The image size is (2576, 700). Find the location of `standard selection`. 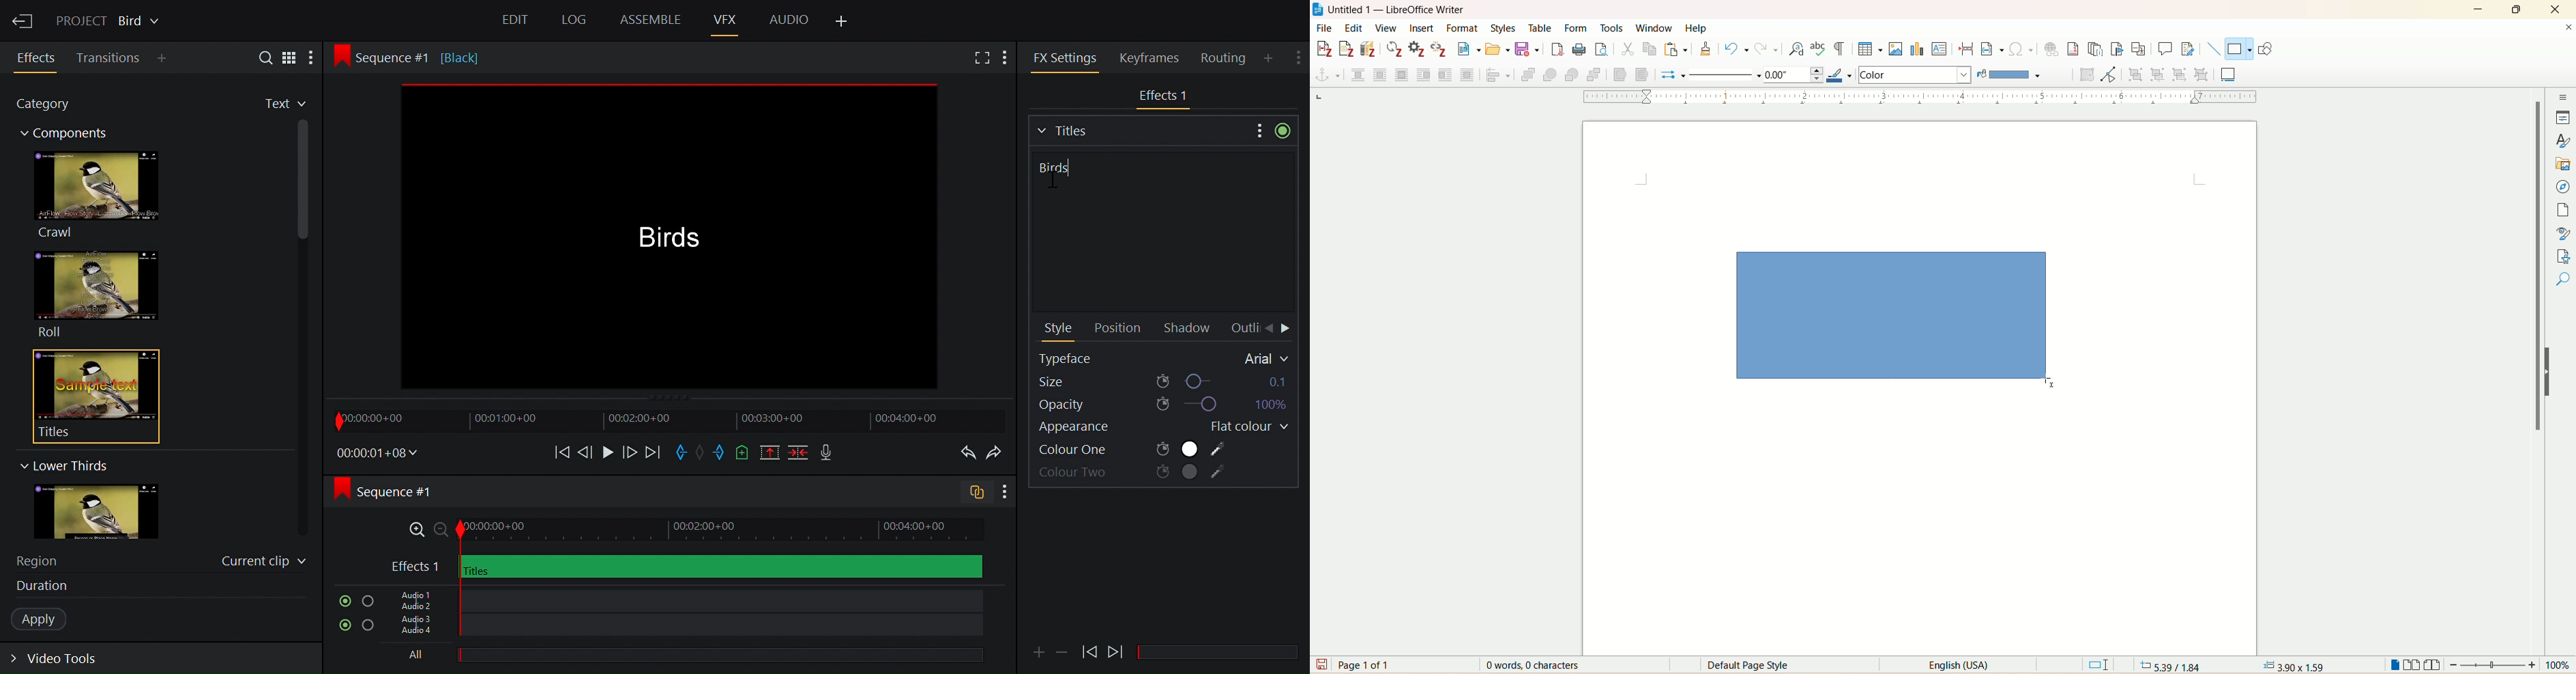

standard selection is located at coordinates (2099, 664).